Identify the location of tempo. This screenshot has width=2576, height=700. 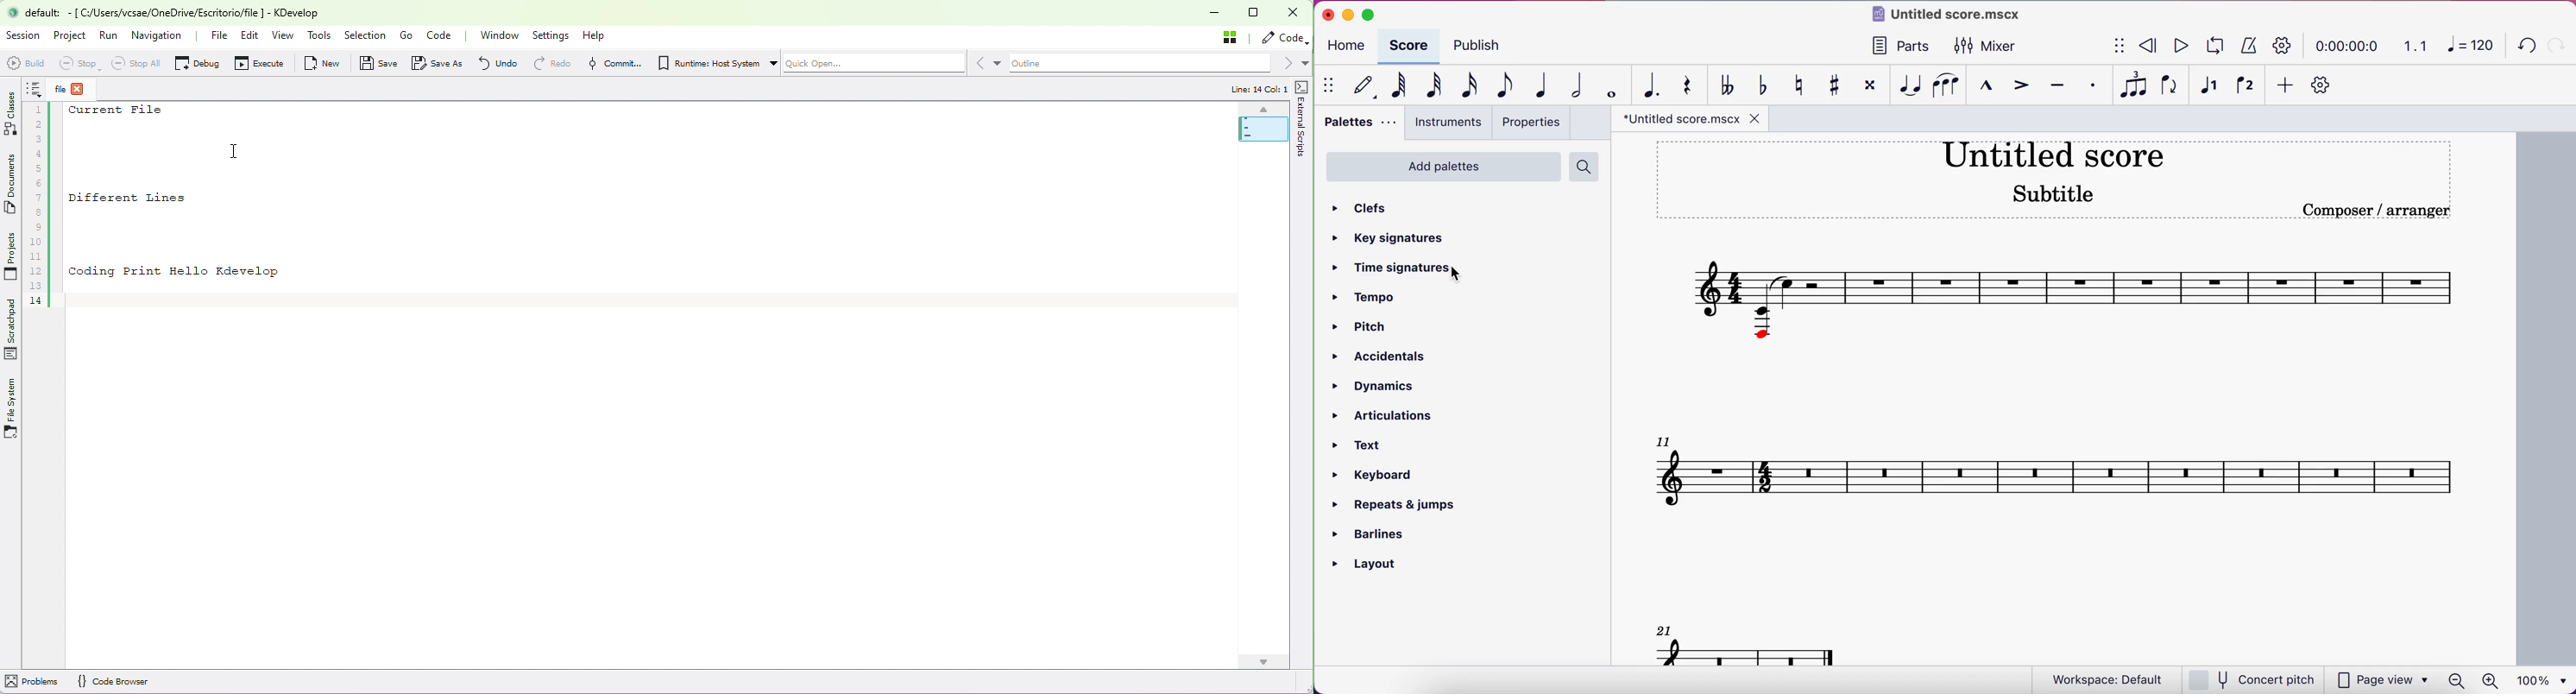
(1368, 297).